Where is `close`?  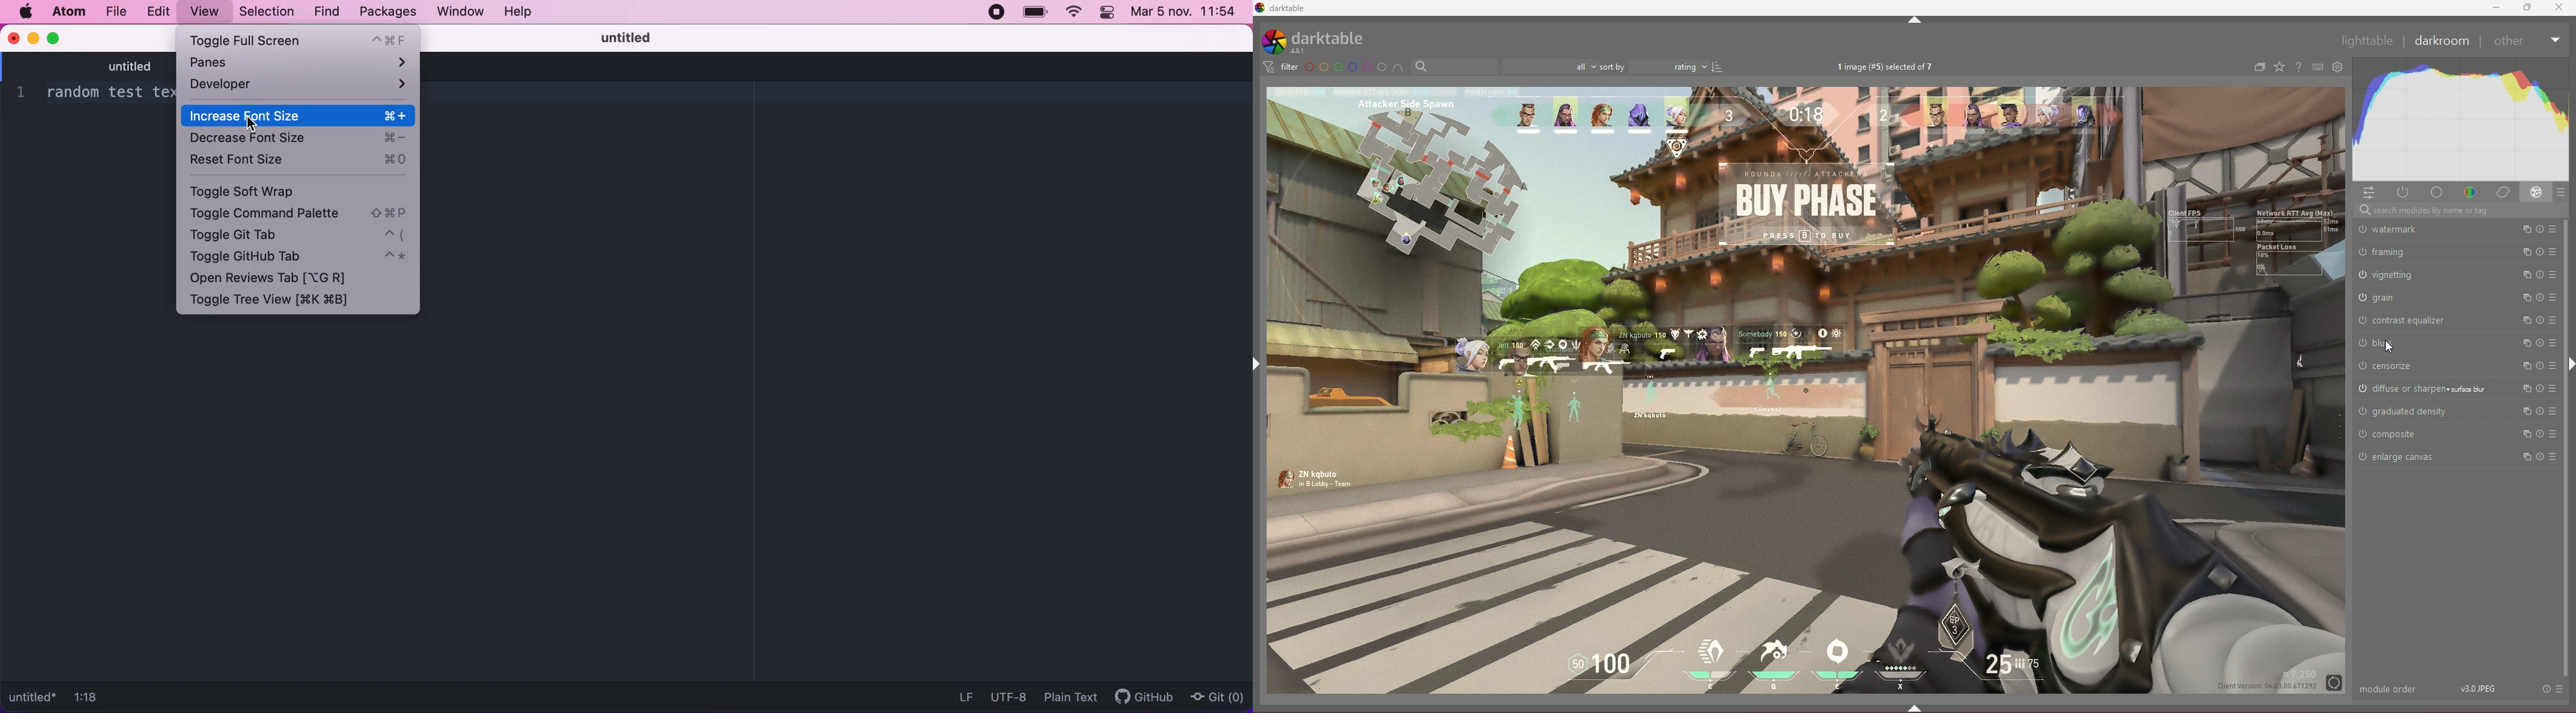 close is located at coordinates (2559, 8).